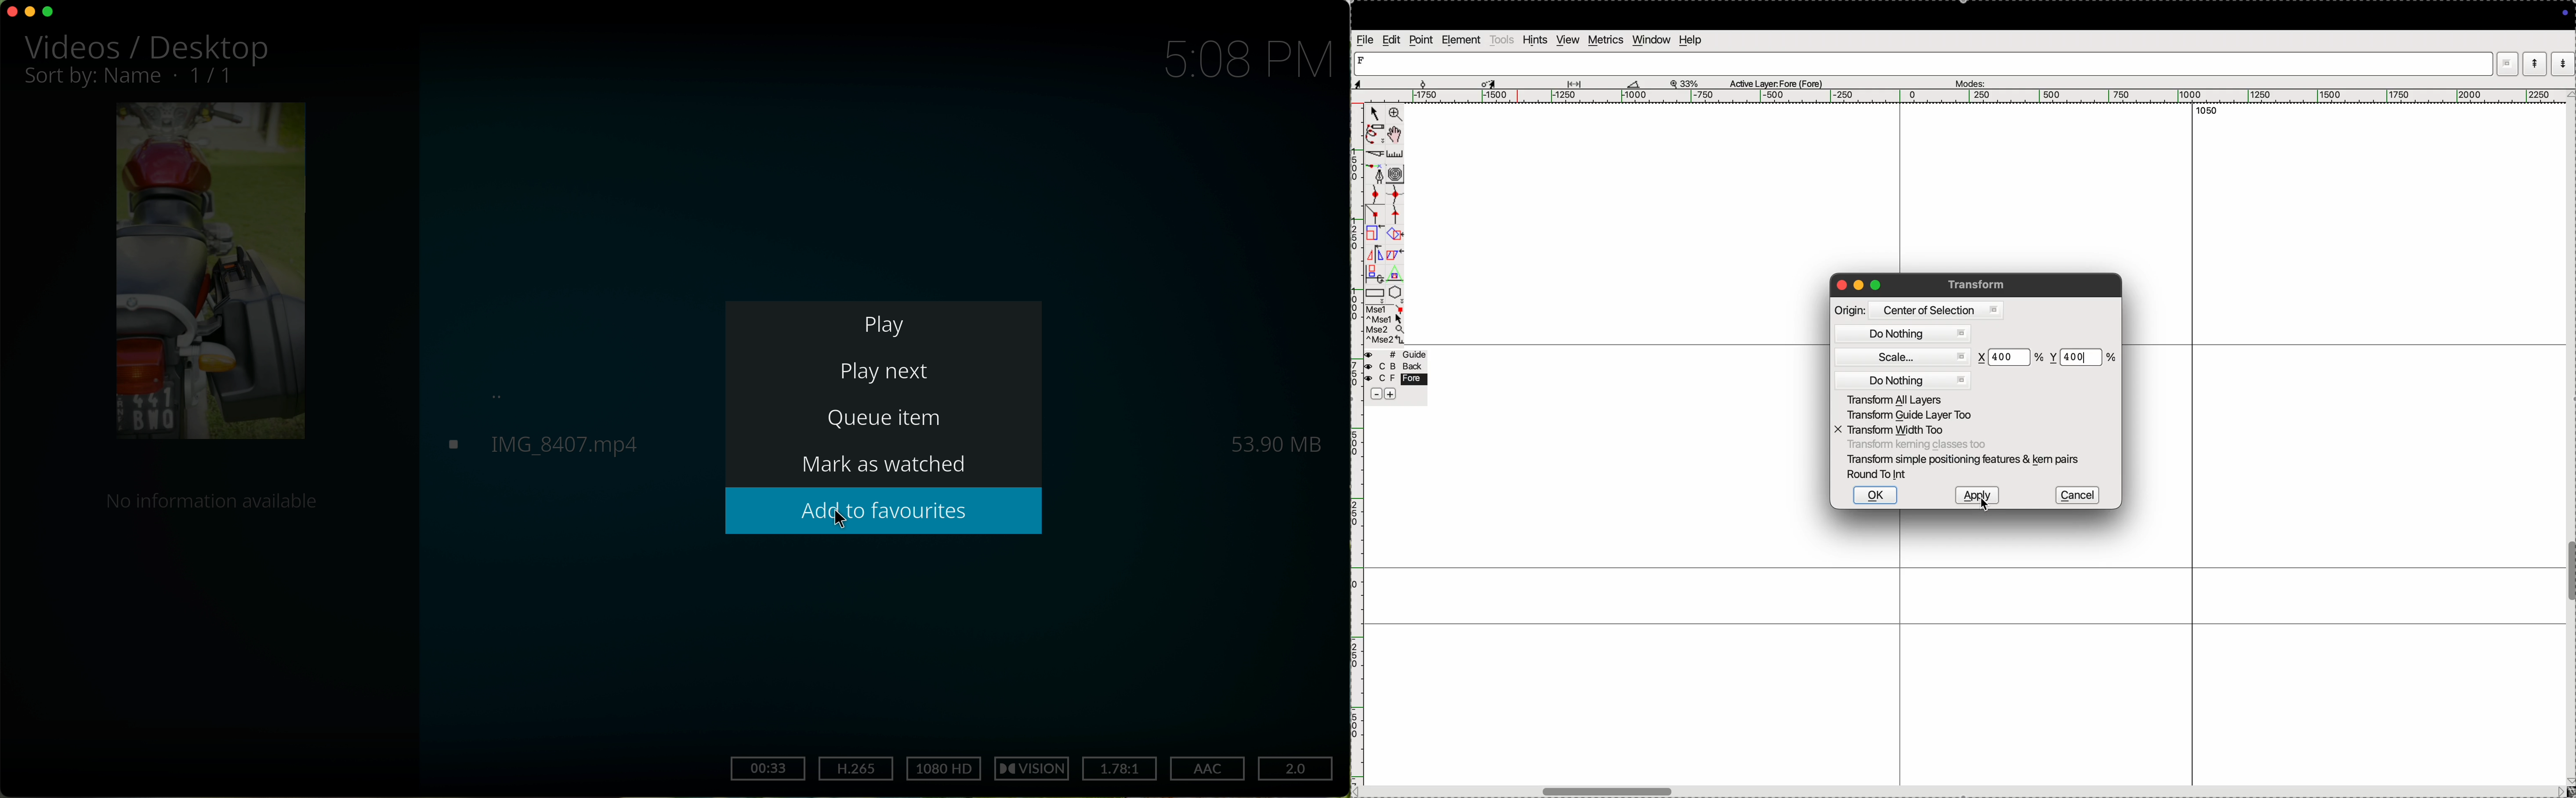 This screenshot has width=2576, height=812. What do you see at coordinates (2038, 358) in the screenshot?
I see `percent` at bounding box center [2038, 358].